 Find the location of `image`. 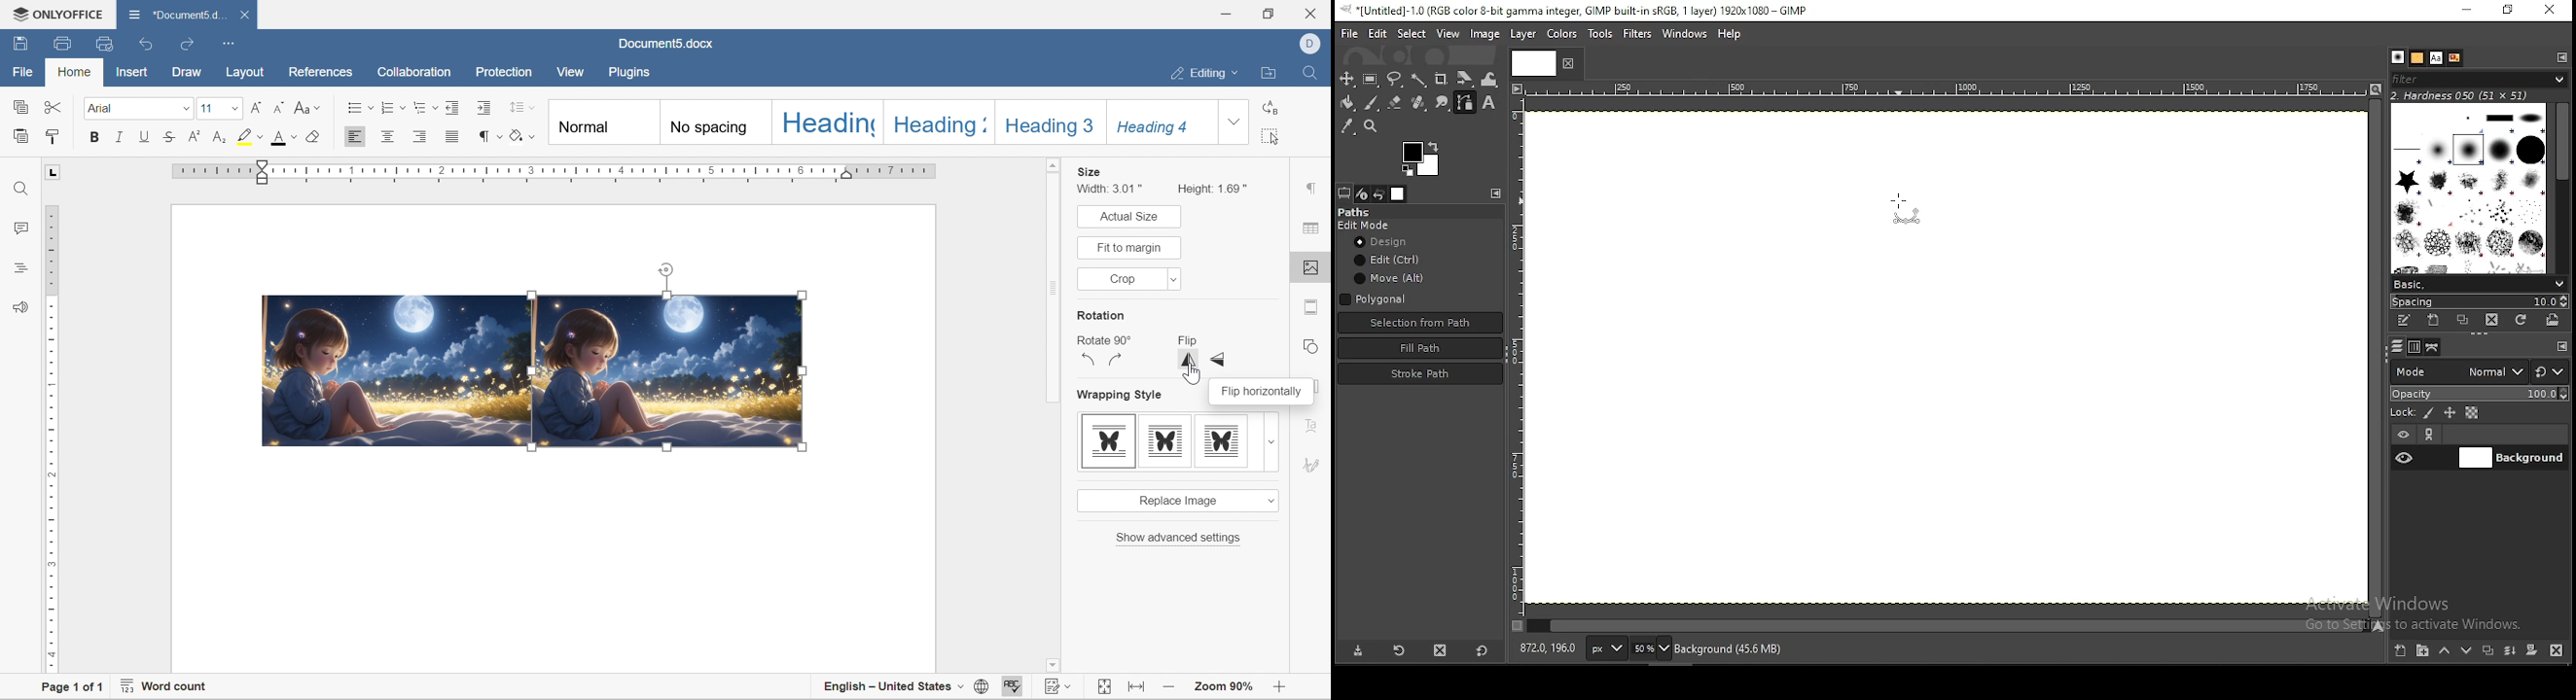

image is located at coordinates (397, 369).